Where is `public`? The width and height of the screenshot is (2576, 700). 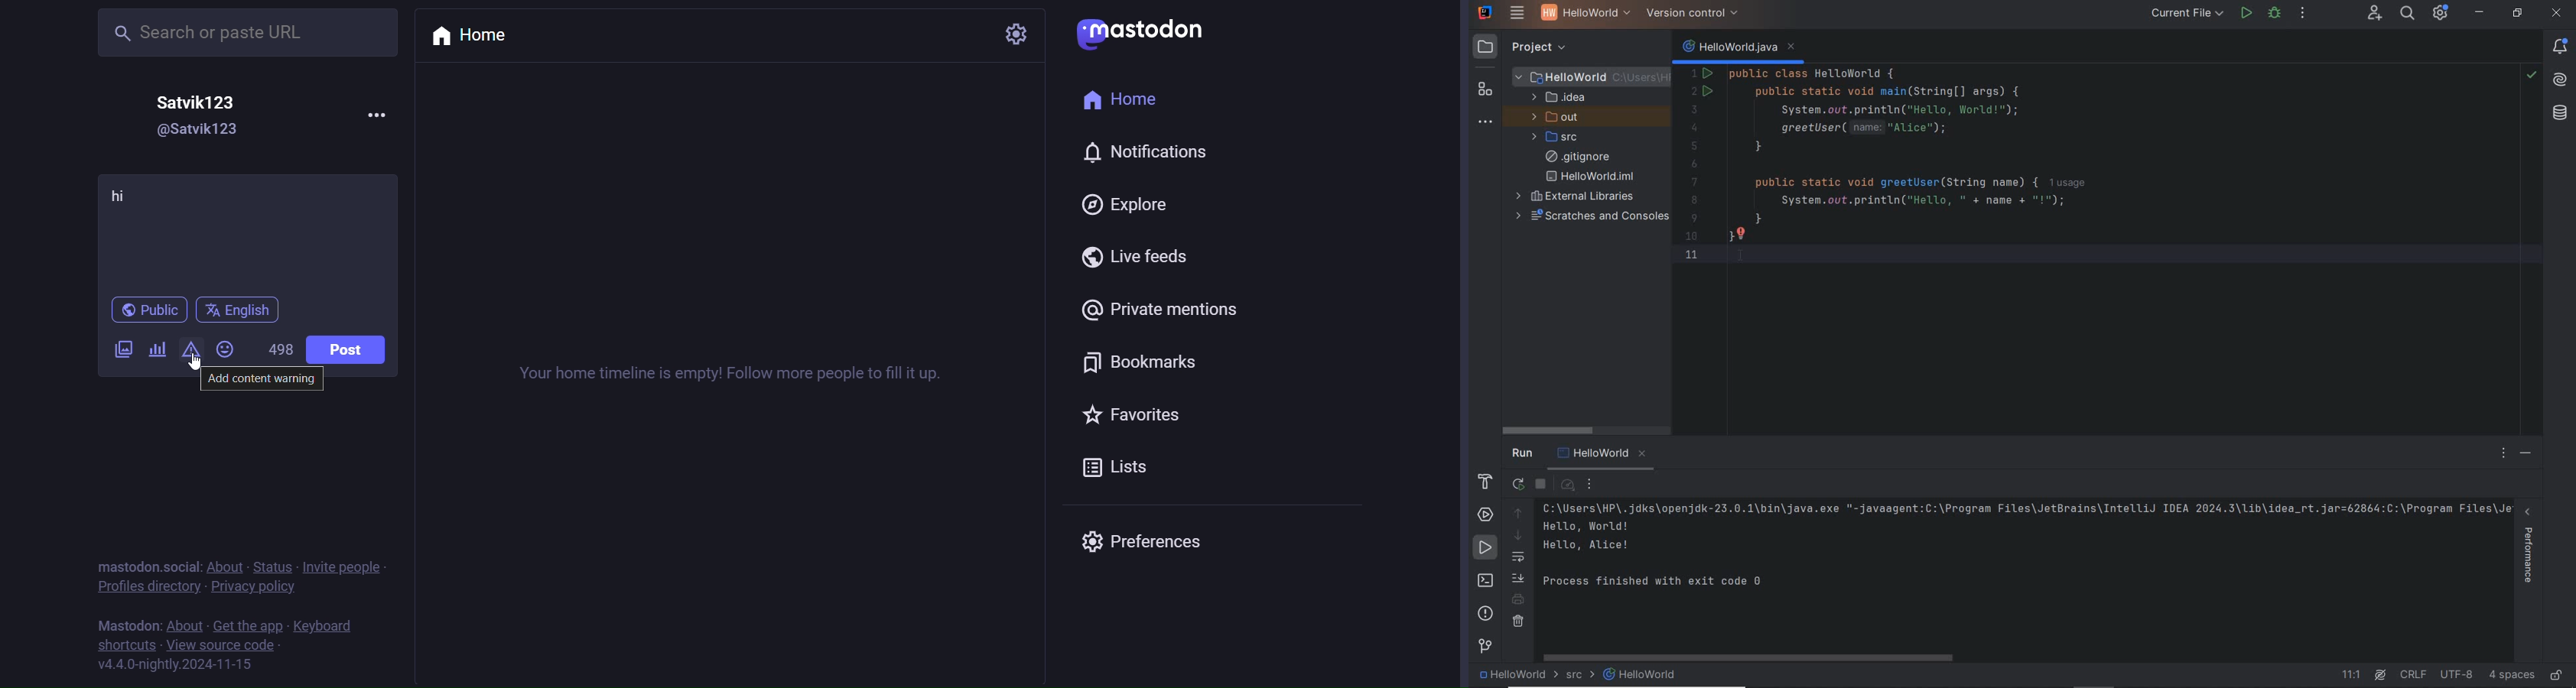 public is located at coordinates (148, 311).